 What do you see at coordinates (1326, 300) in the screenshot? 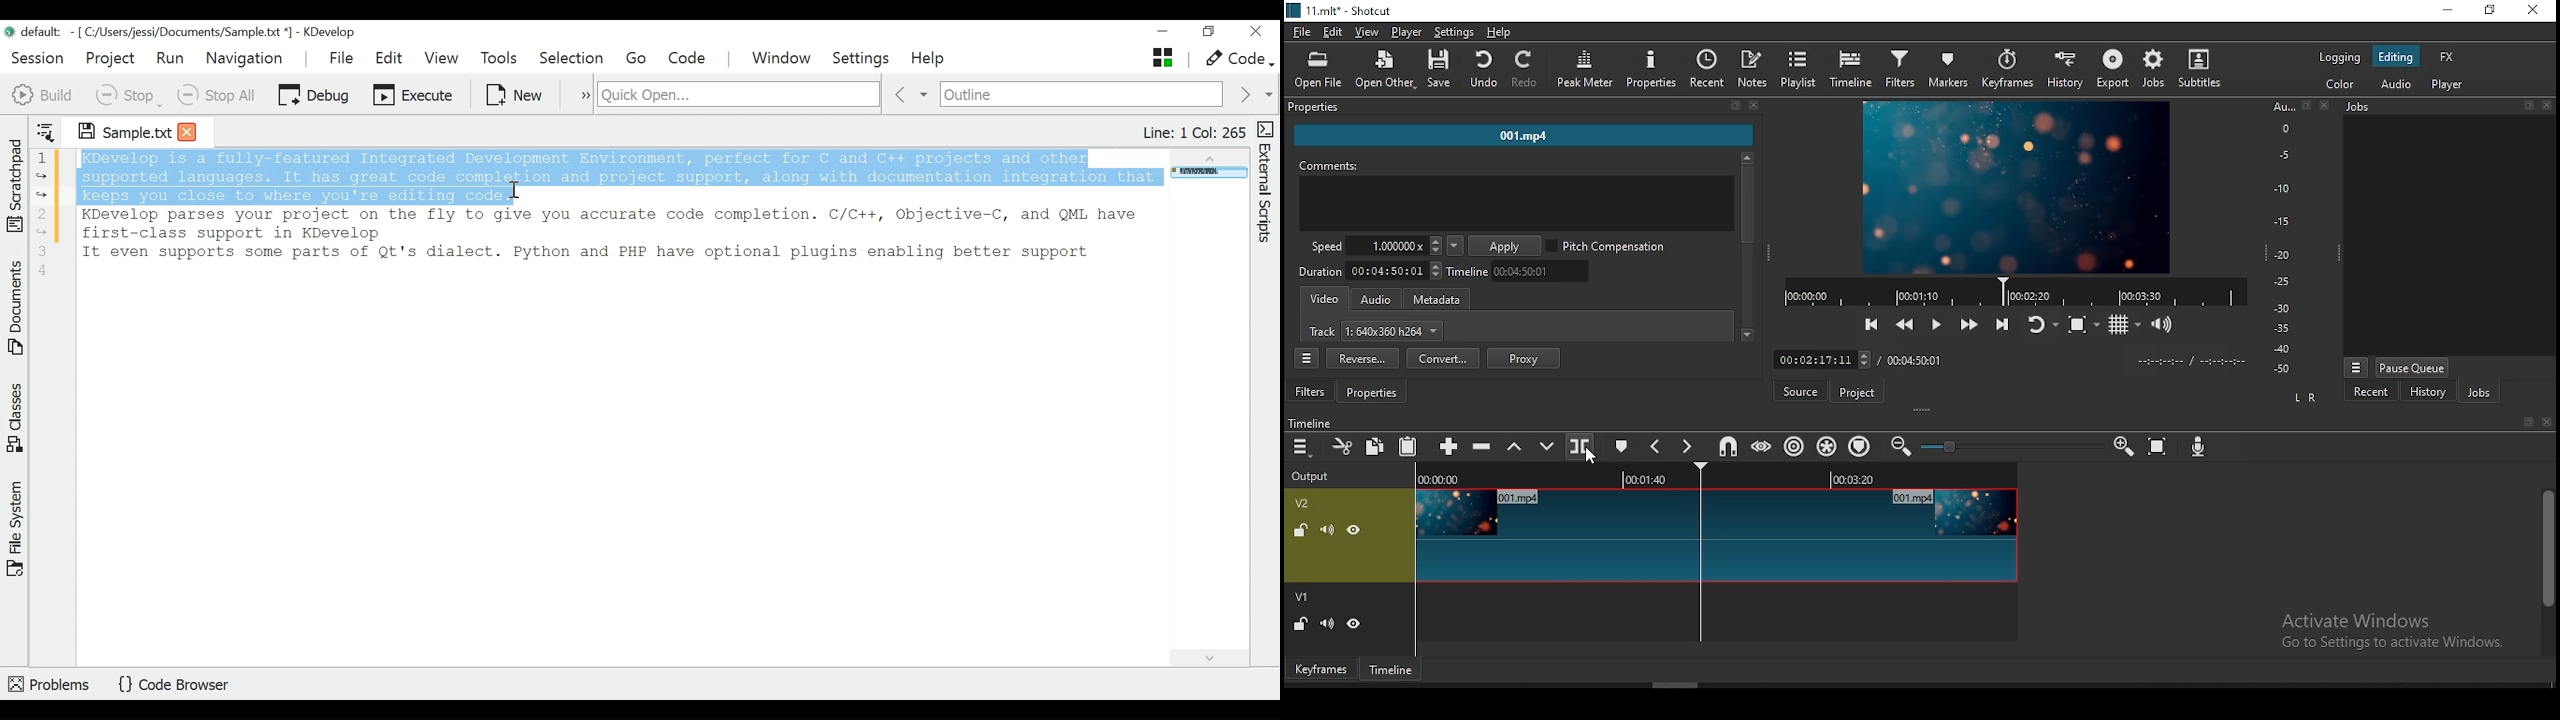
I see `video` at bounding box center [1326, 300].